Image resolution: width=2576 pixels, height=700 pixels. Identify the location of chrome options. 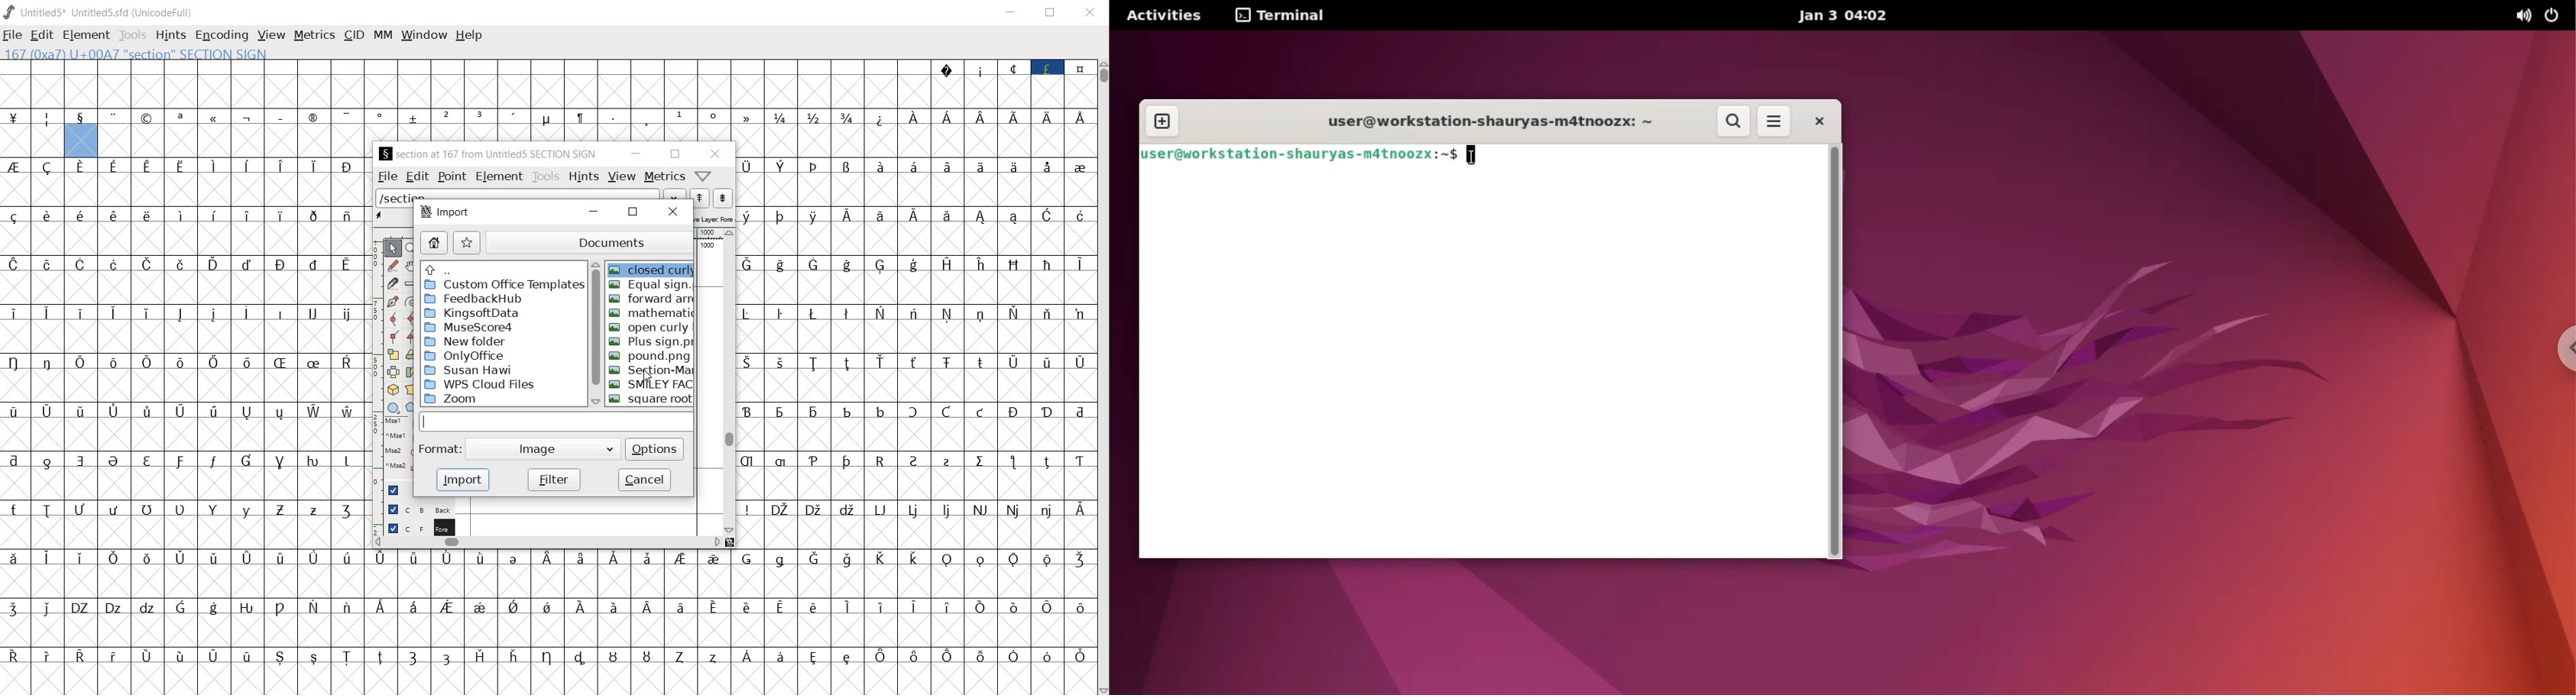
(2553, 345).